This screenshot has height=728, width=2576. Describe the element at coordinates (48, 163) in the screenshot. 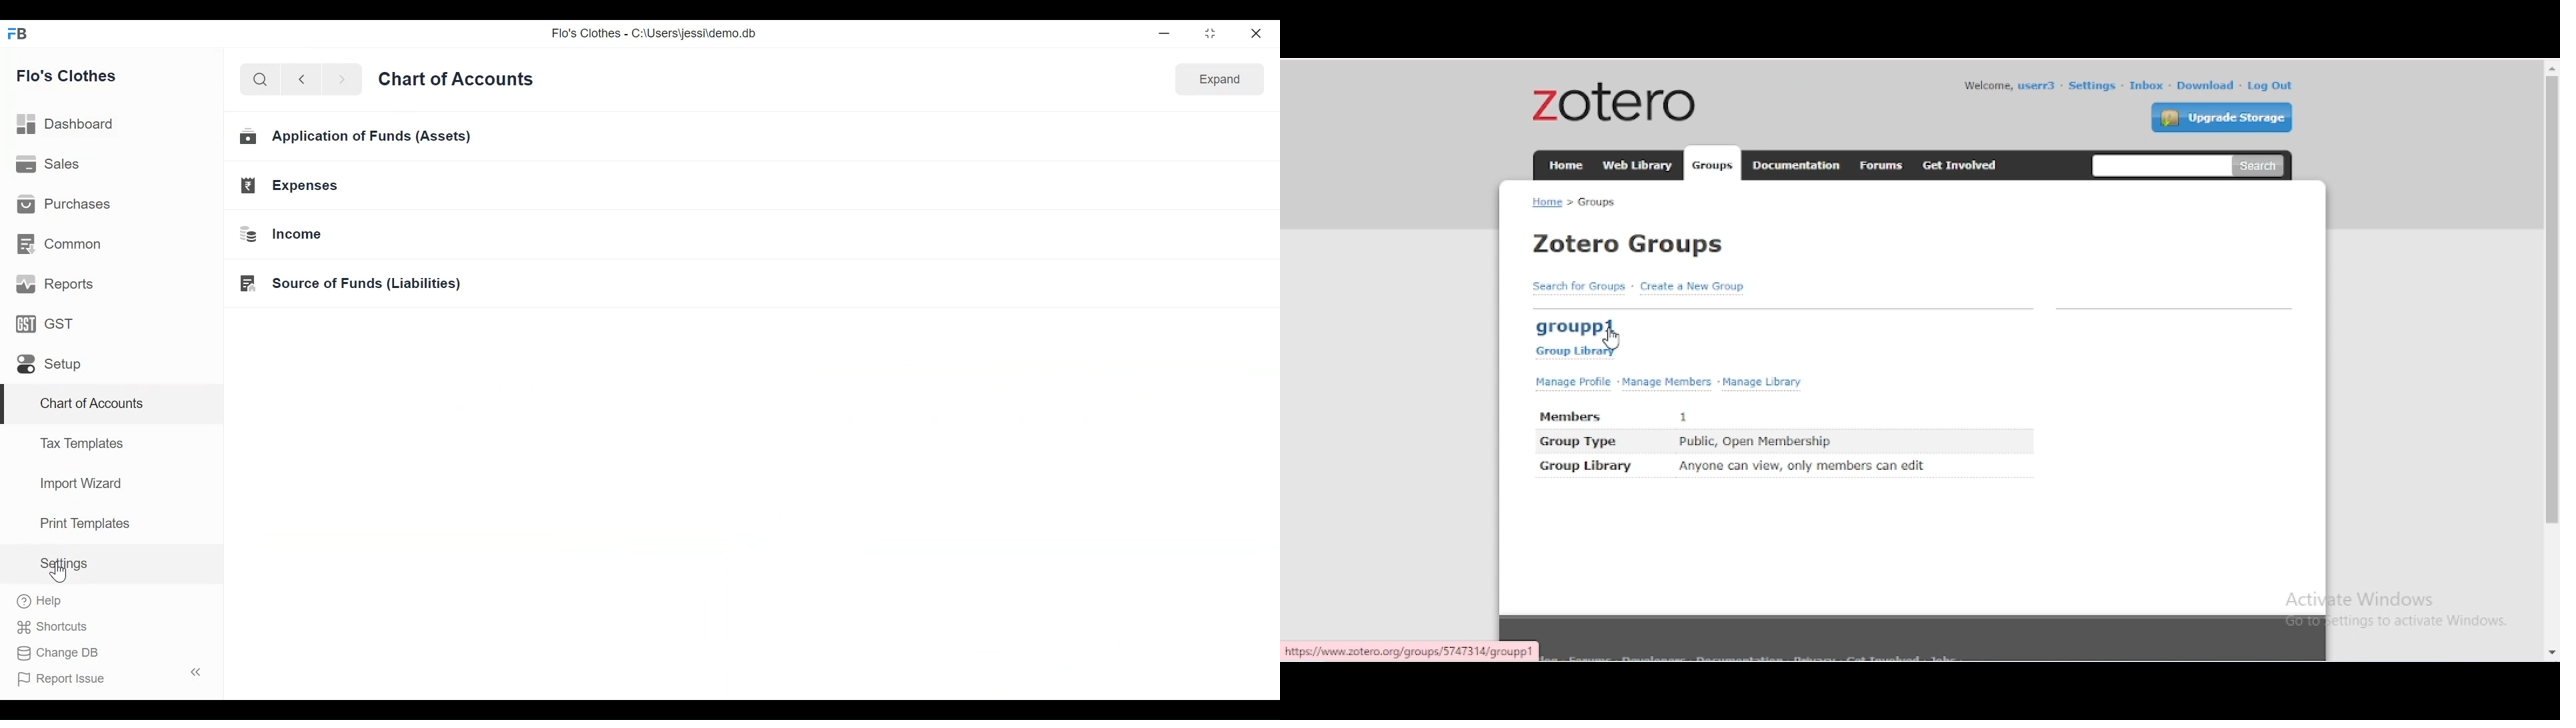

I see `sales` at that location.